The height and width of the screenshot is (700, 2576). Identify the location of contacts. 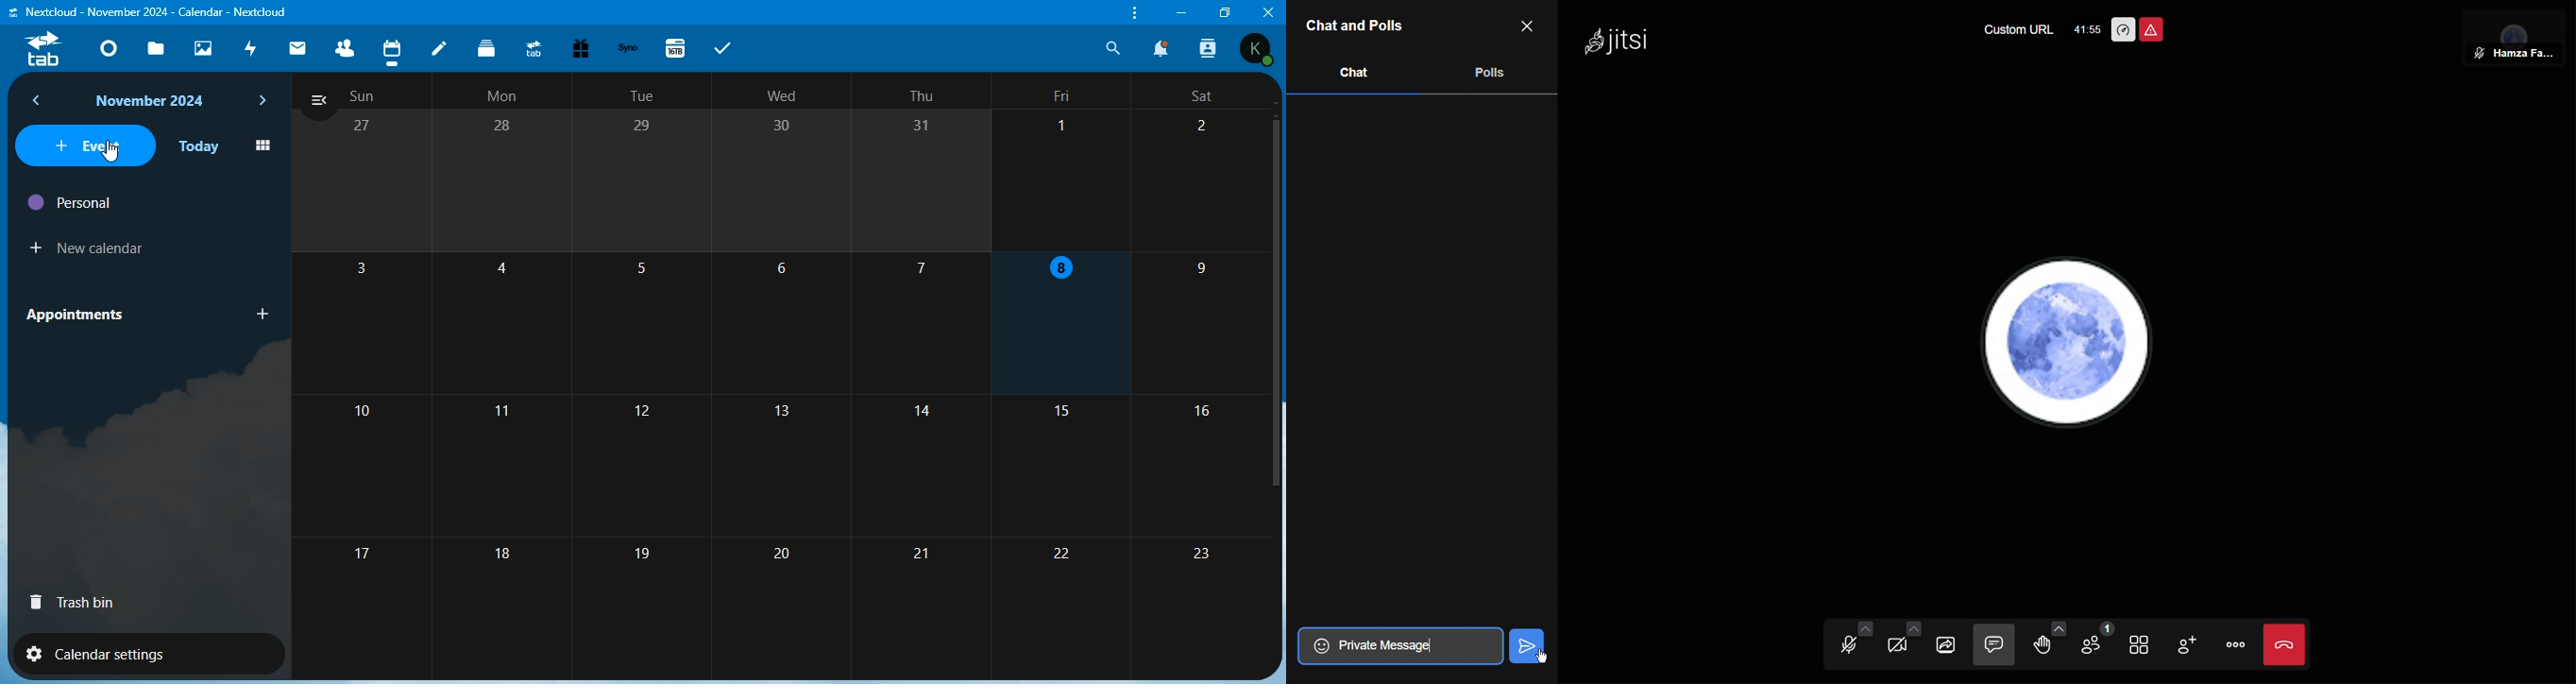
(344, 45).